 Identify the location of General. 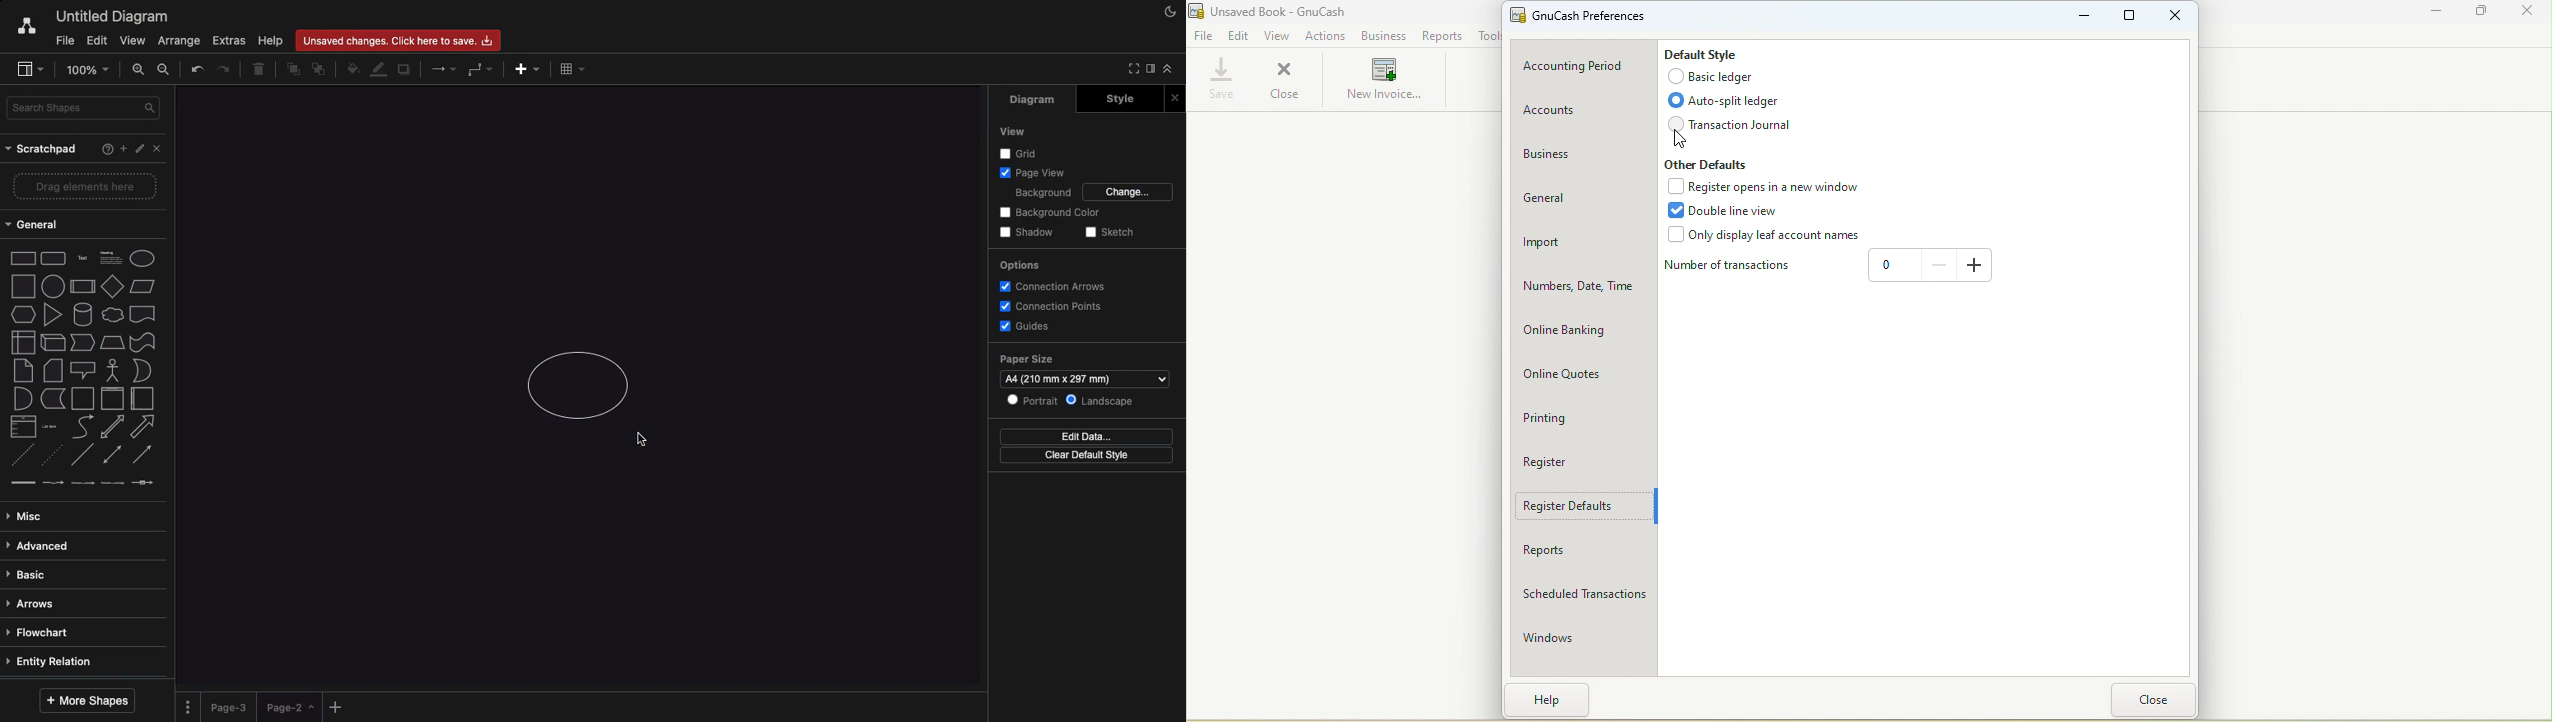
(1583, 202).